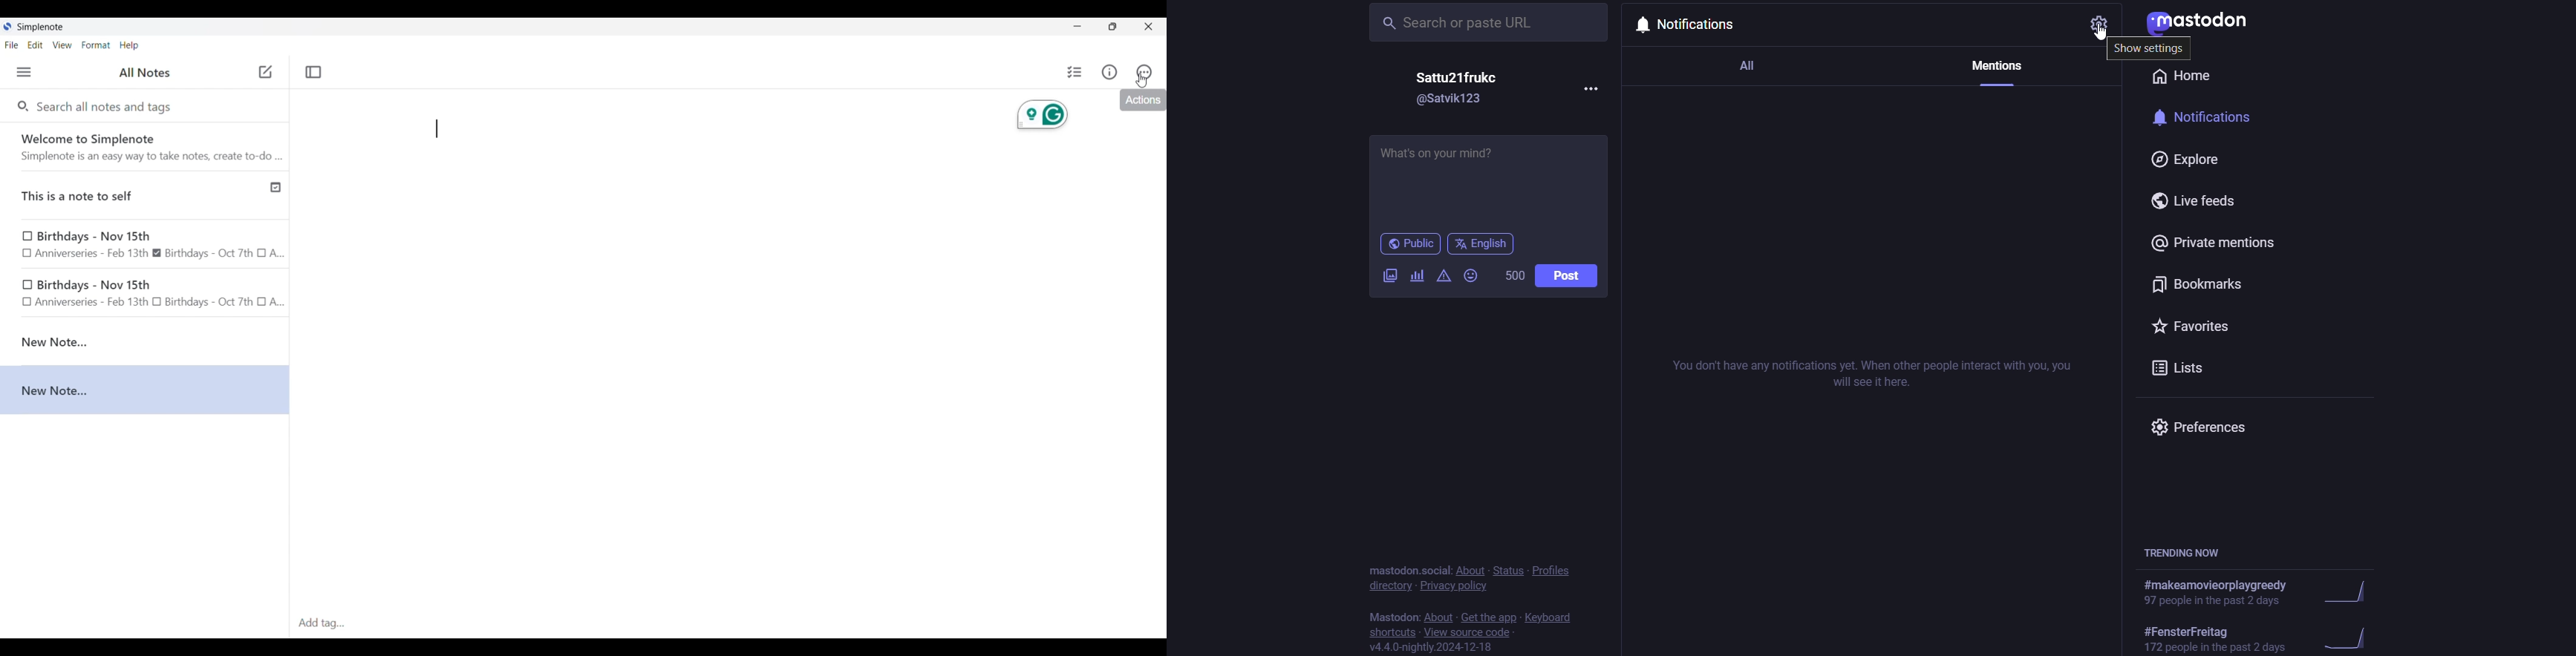 Image resolution: width=2576 pixels, height=672 pixels. Describe the element at coordinates (2185, 76) in the screenshot. I see `Home` at that location.